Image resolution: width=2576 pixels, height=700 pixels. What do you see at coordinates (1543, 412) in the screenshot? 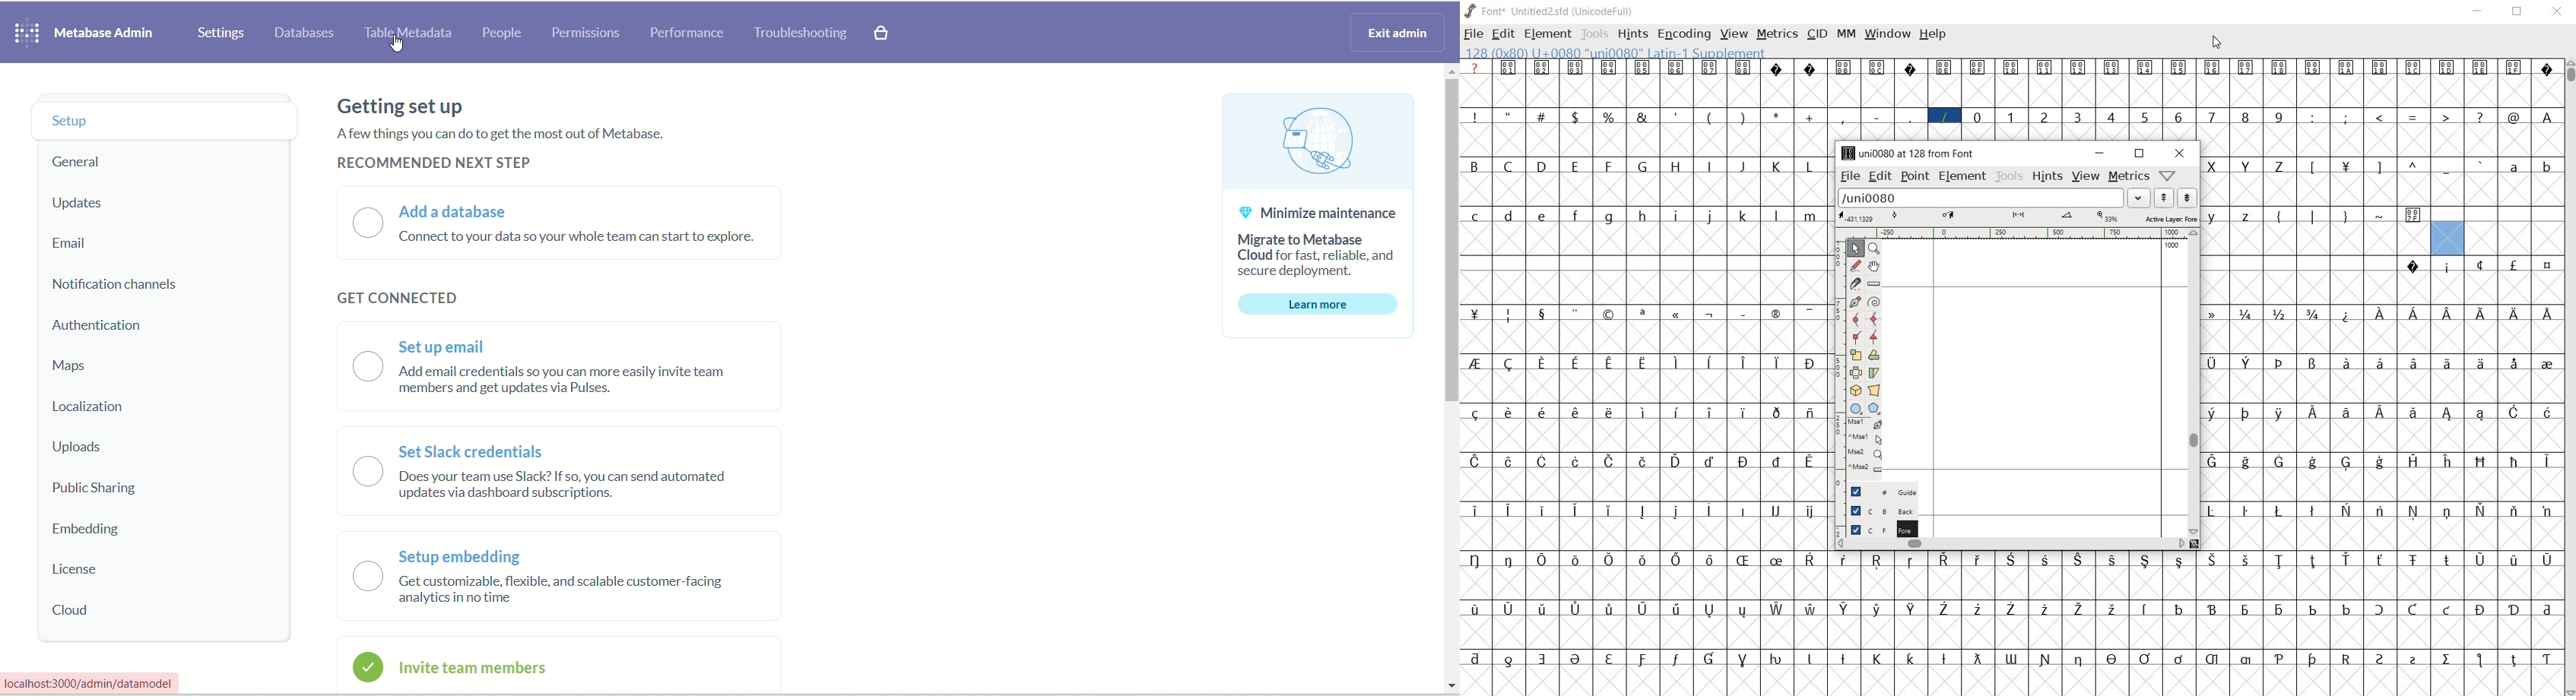
I see `glyph` at bounding box center [1543, 412].